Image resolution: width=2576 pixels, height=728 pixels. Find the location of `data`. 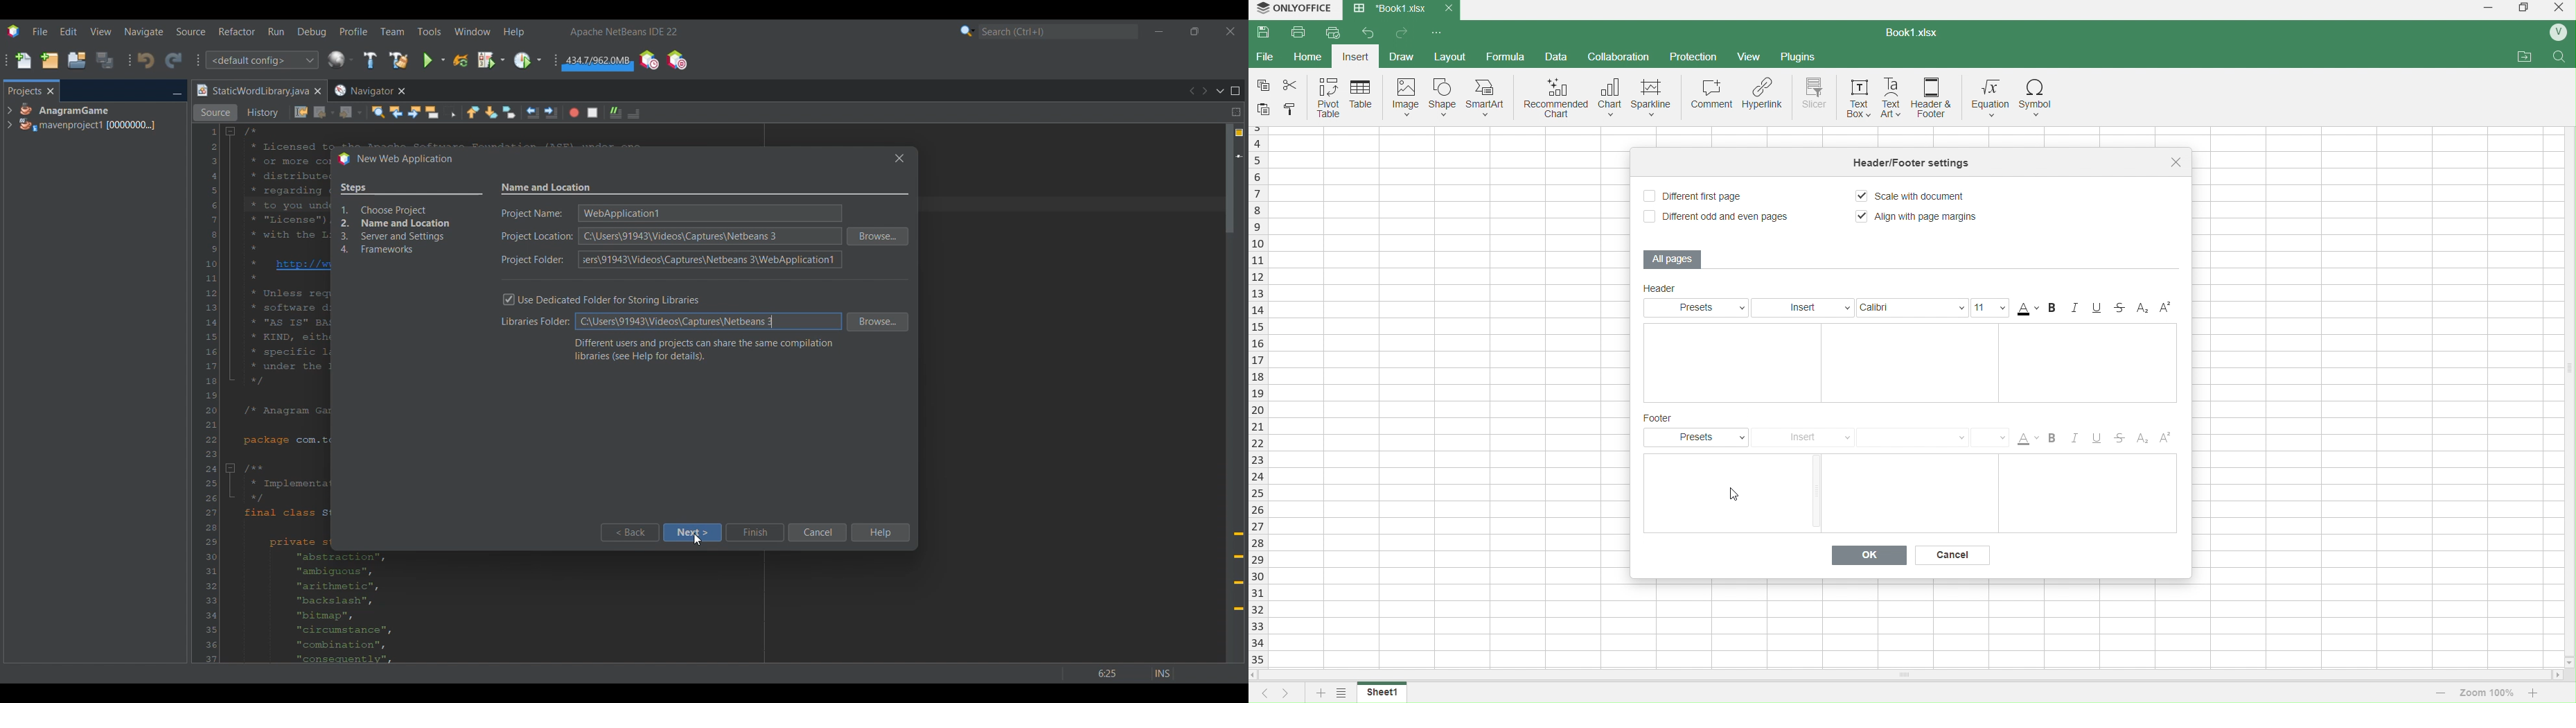

data is located at coordinates (1558, 58).